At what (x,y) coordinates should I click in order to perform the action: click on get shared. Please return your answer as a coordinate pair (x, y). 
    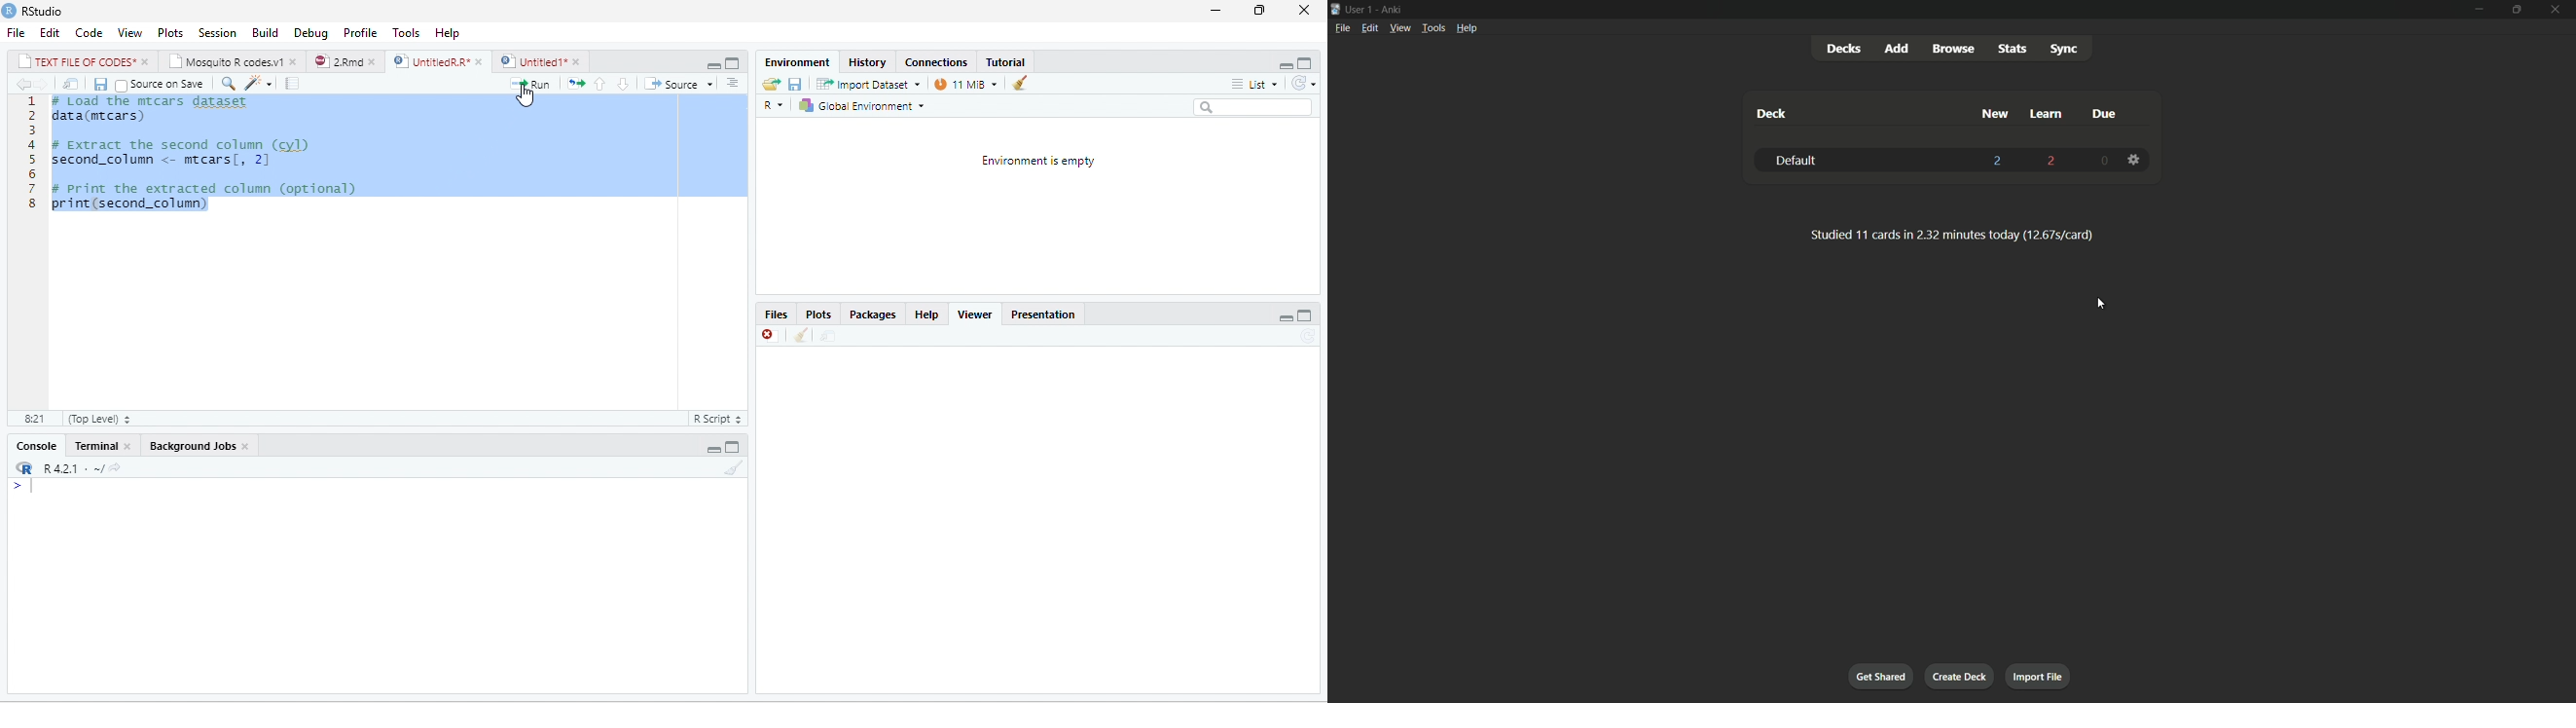
    Looking at the image, I should click on (1880, 677).